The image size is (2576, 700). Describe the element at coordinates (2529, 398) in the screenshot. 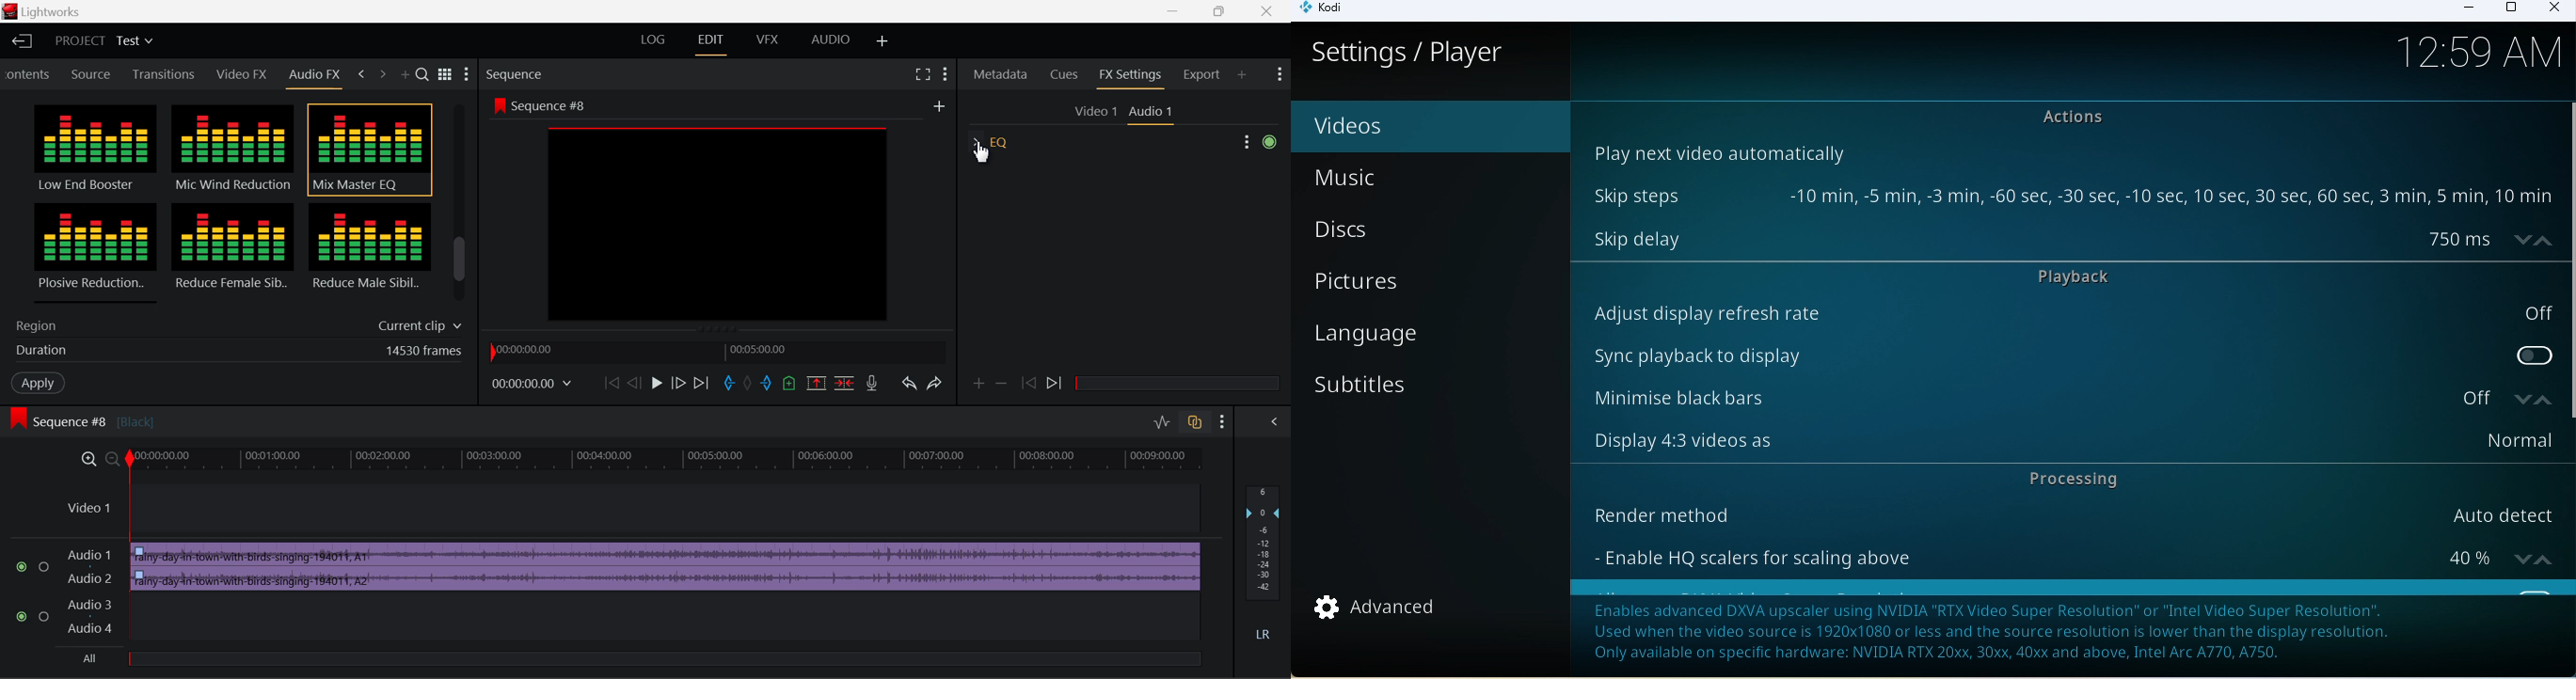

I see `increase/decrease` at that location.